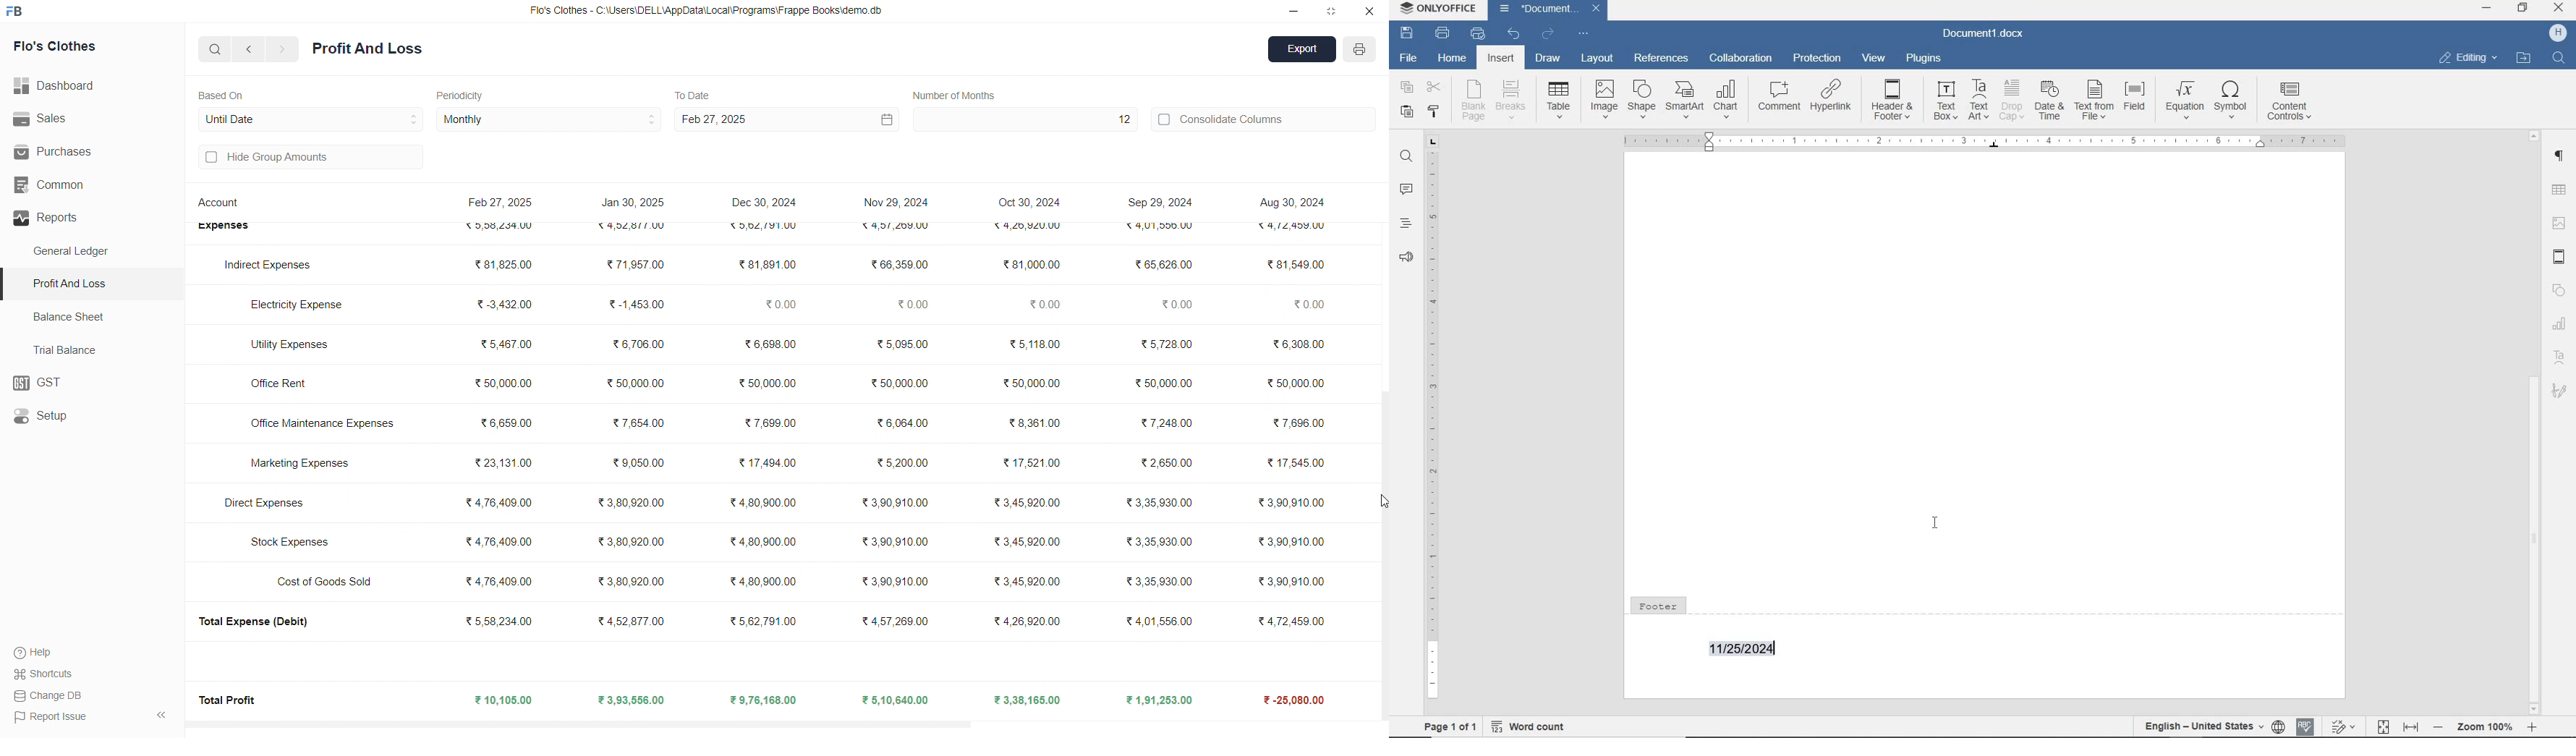  Describe the element at coordinates (1294, 229) in the screenshot. I see `€4,72,459.00` at that location.